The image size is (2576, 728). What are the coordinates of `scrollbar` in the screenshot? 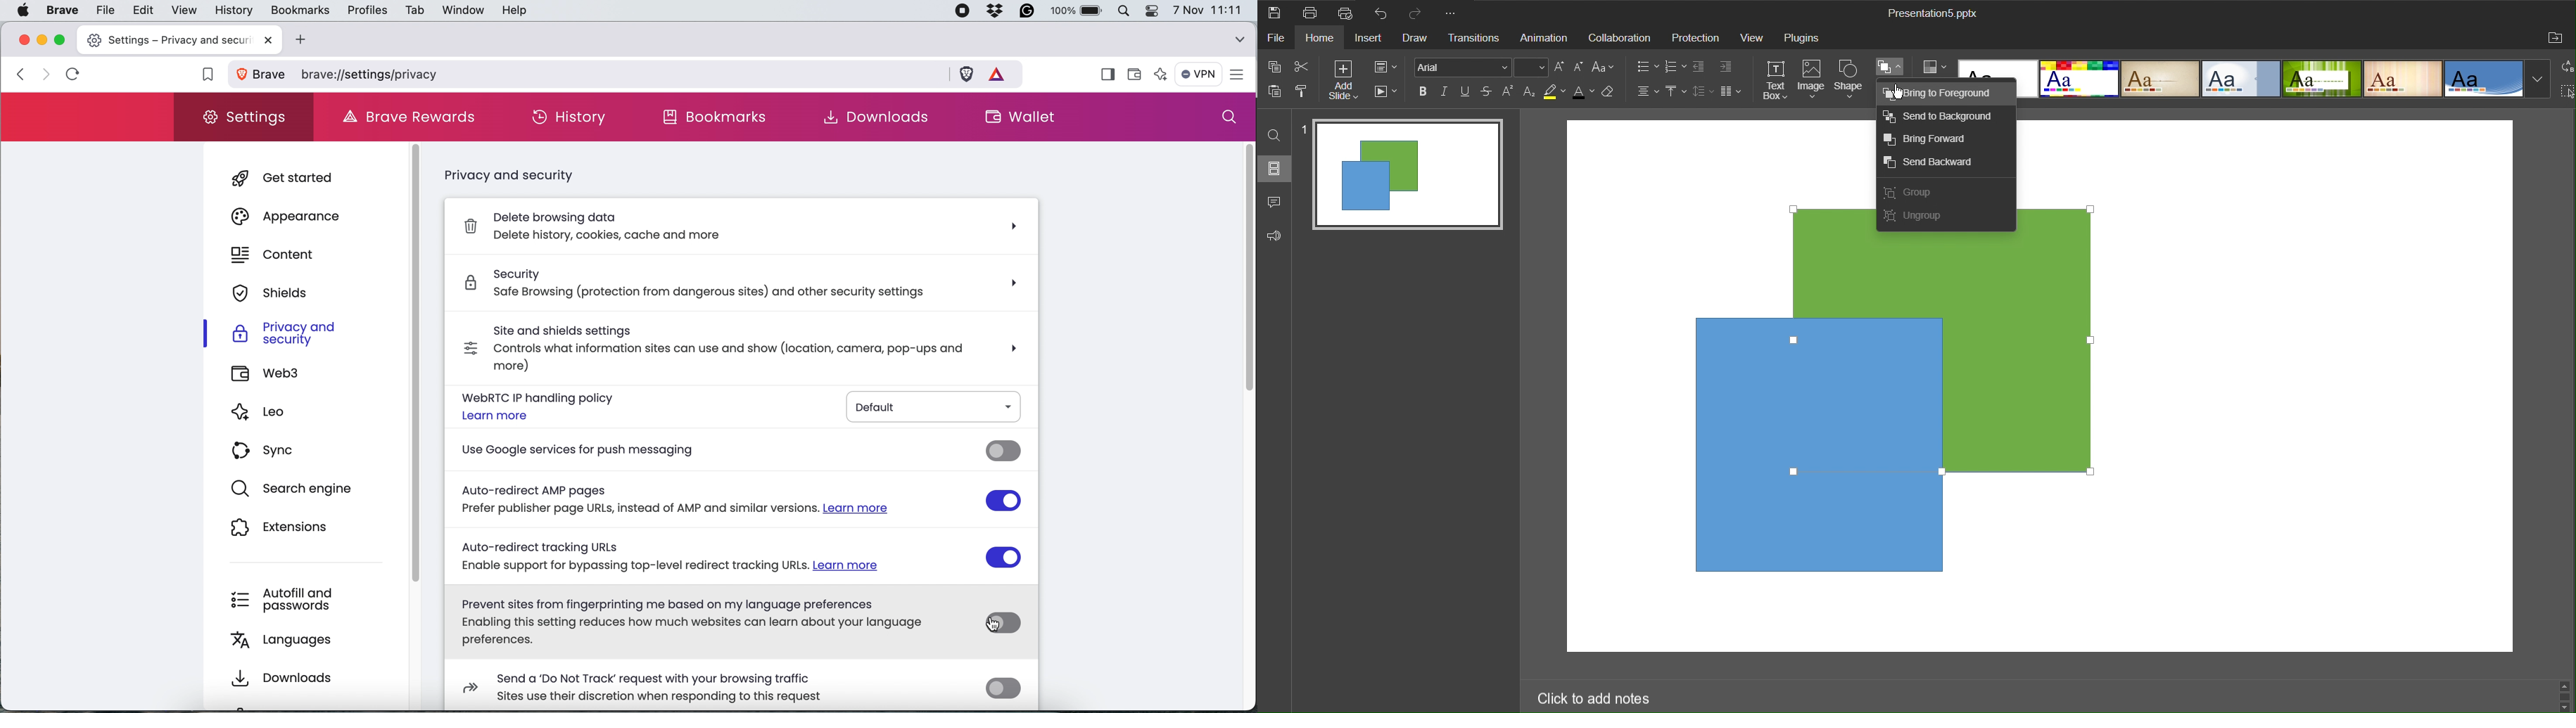 It's located at (2562, 693).